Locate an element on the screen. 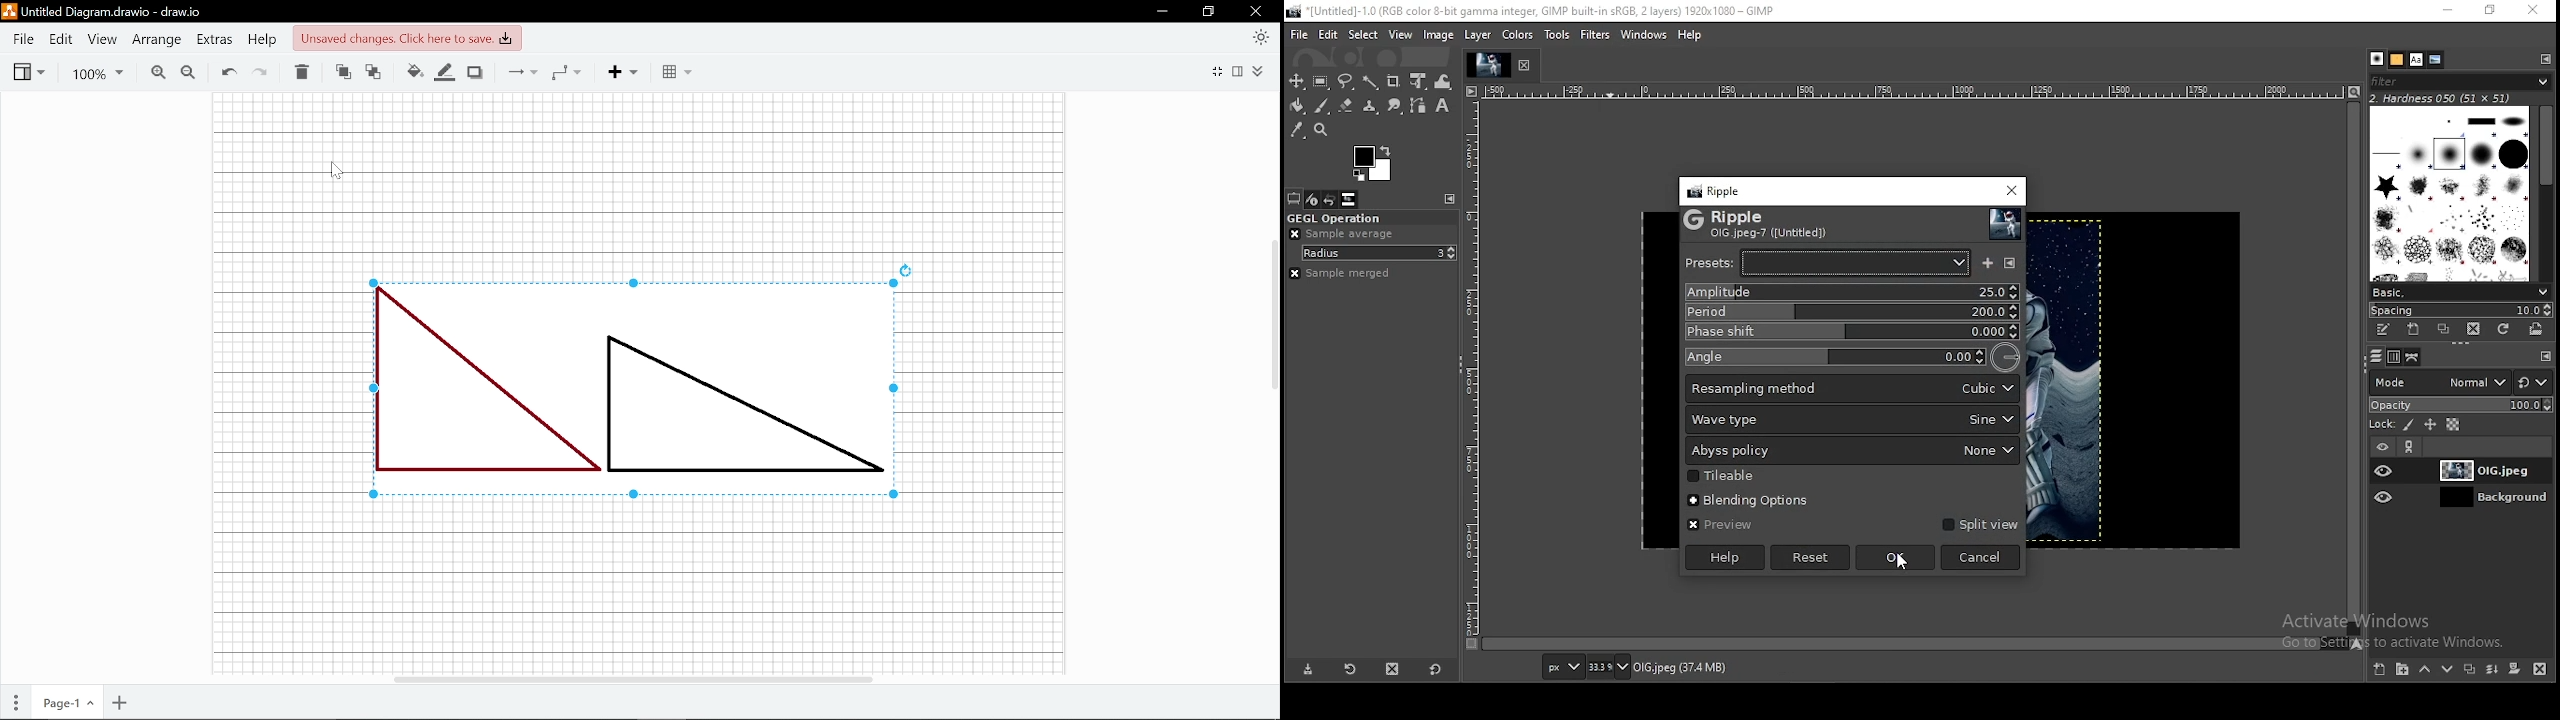 The height and width of the screenshot is (728, 2576). sample average is located at coordinates (1344, 234).